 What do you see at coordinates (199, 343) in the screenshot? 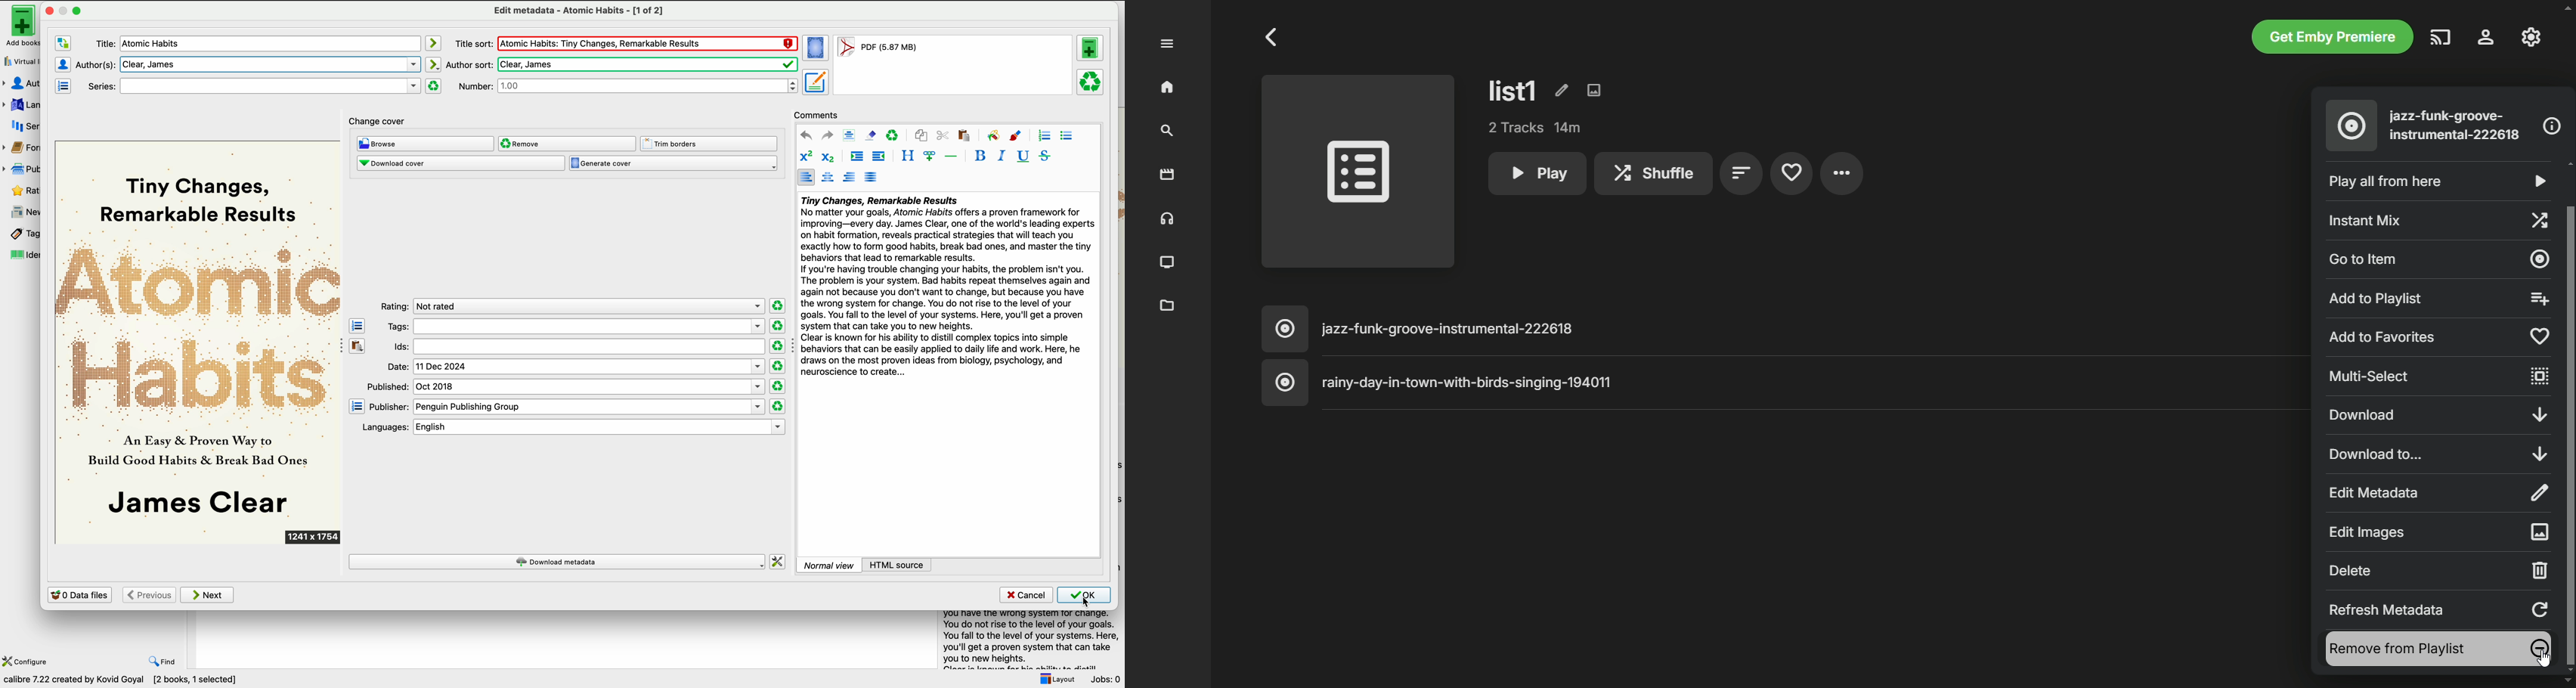
I see `cover book` at bounding box center [199, 343].